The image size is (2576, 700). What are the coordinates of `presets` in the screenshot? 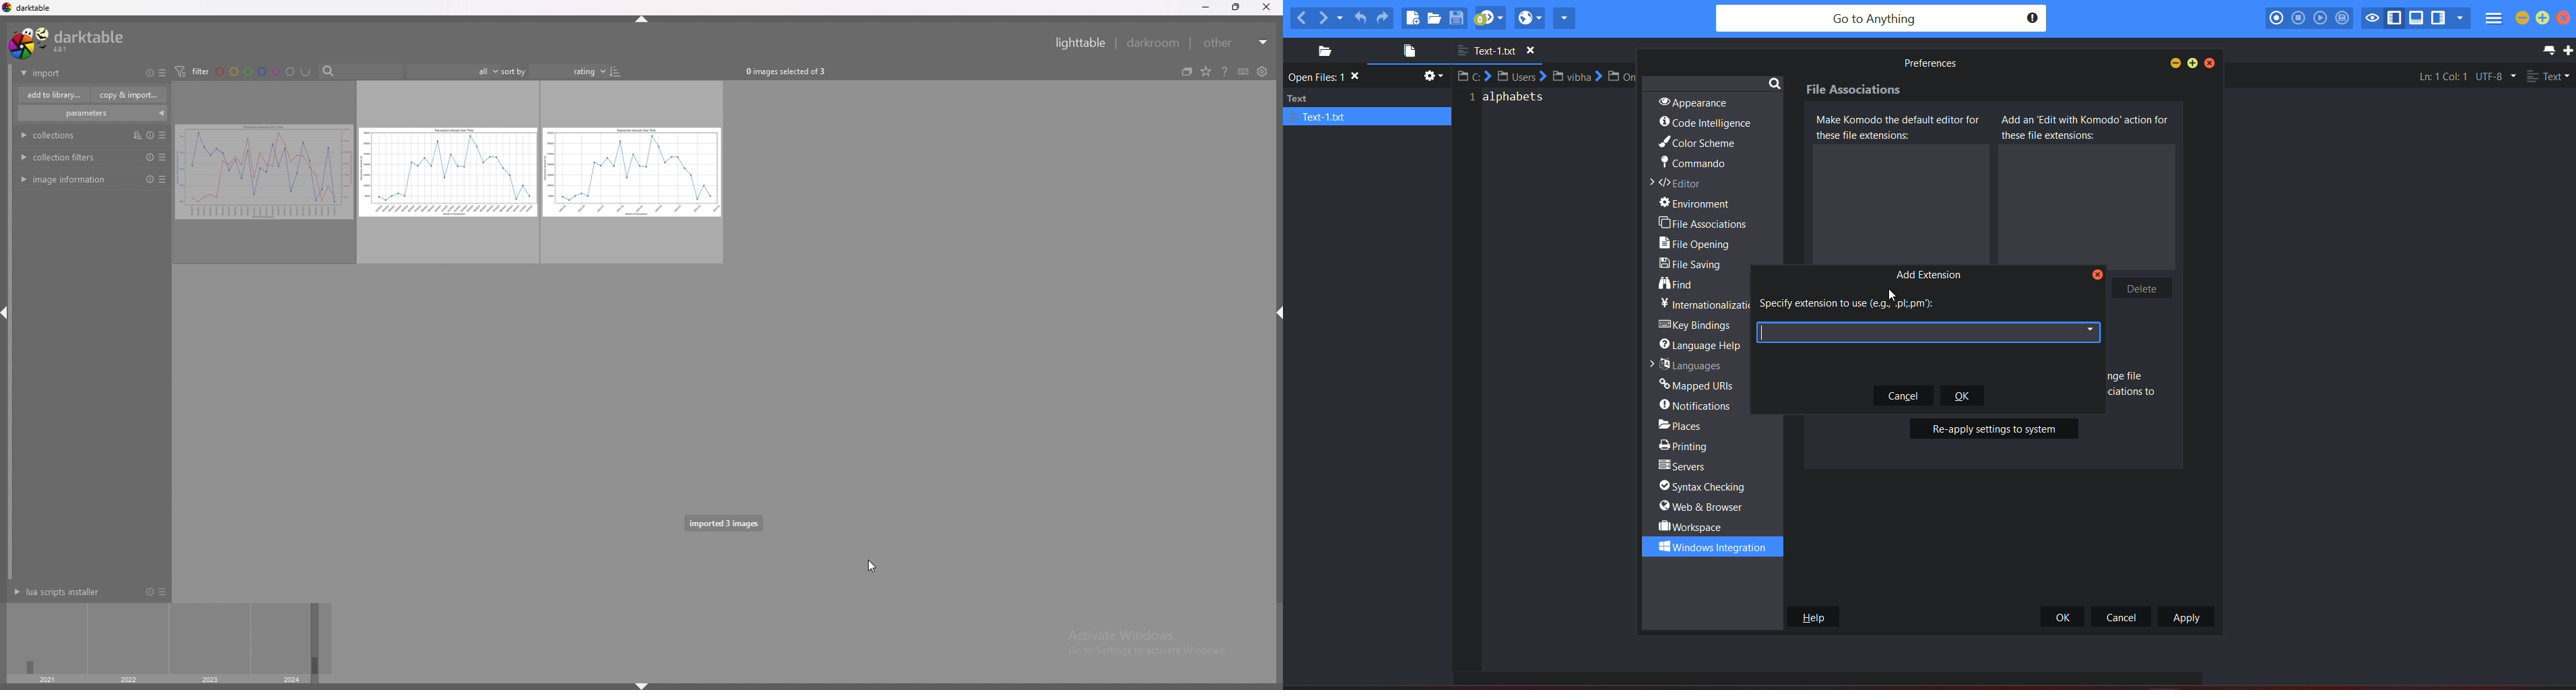 It's located at (162, 73).